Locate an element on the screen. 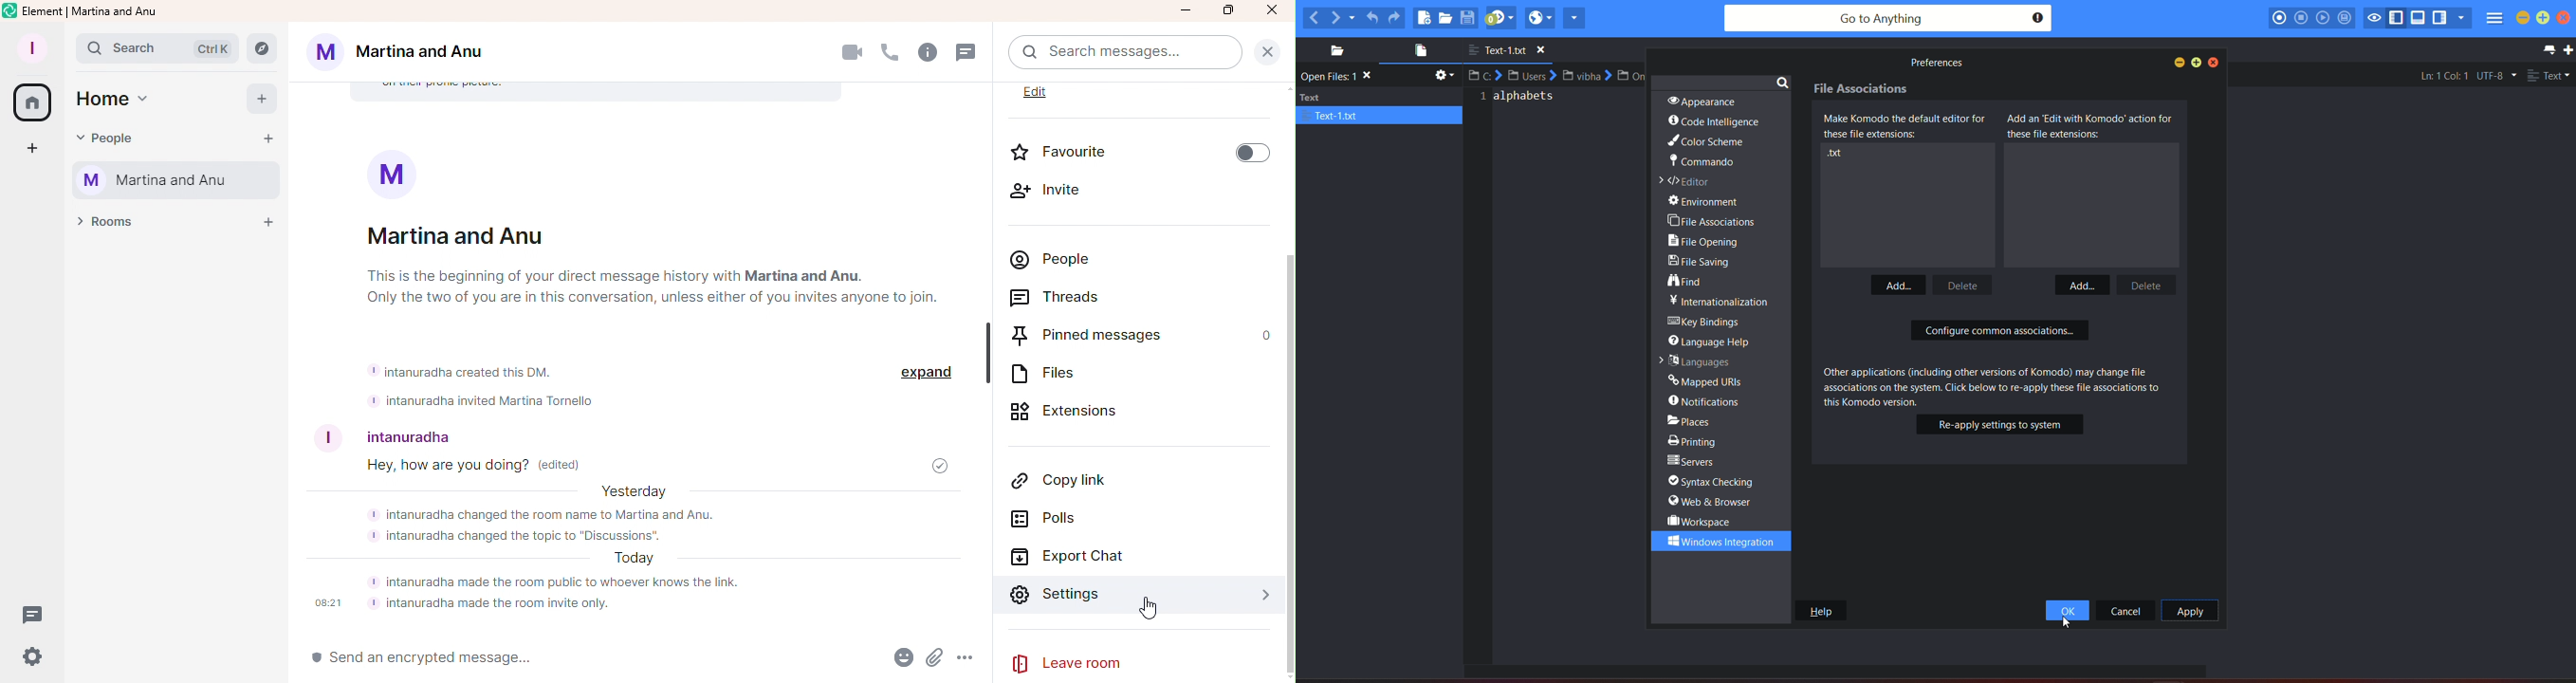  menu is located at coordinates (2493, 20).